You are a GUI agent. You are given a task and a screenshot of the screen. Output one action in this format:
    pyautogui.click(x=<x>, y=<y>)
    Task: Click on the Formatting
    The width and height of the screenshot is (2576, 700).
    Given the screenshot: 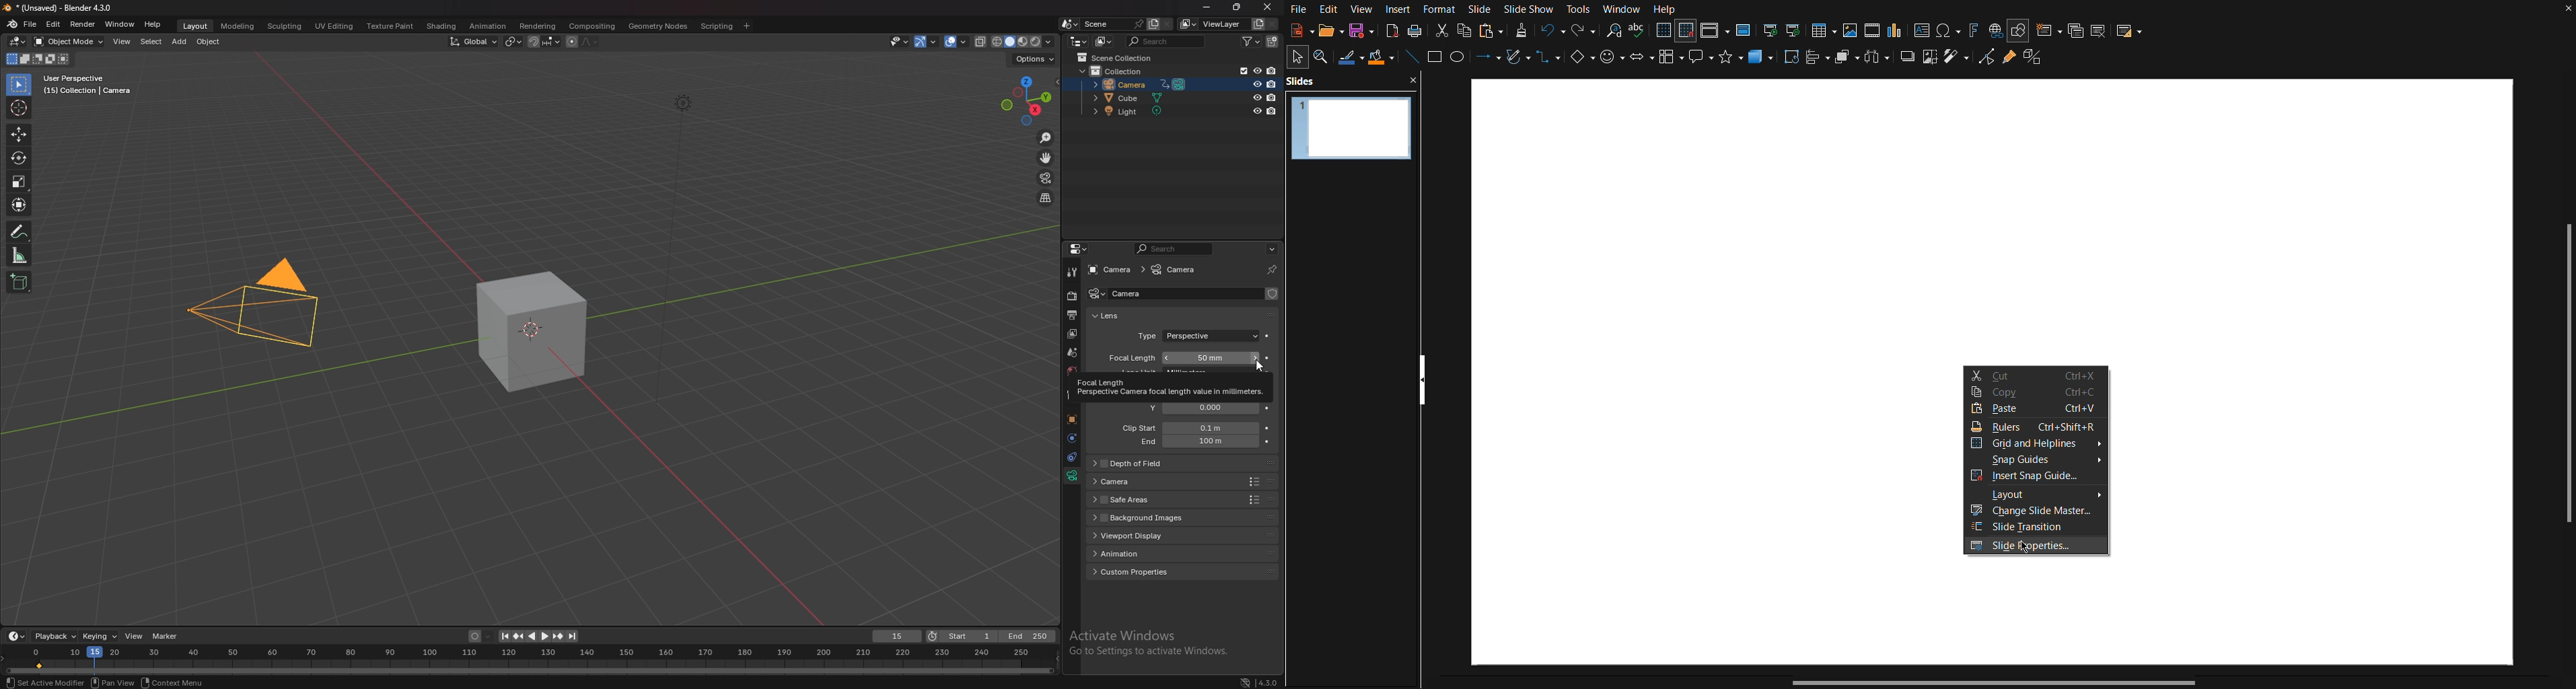 What is the action you would take?
    pyautogui.click(x=1521, y=30)
    